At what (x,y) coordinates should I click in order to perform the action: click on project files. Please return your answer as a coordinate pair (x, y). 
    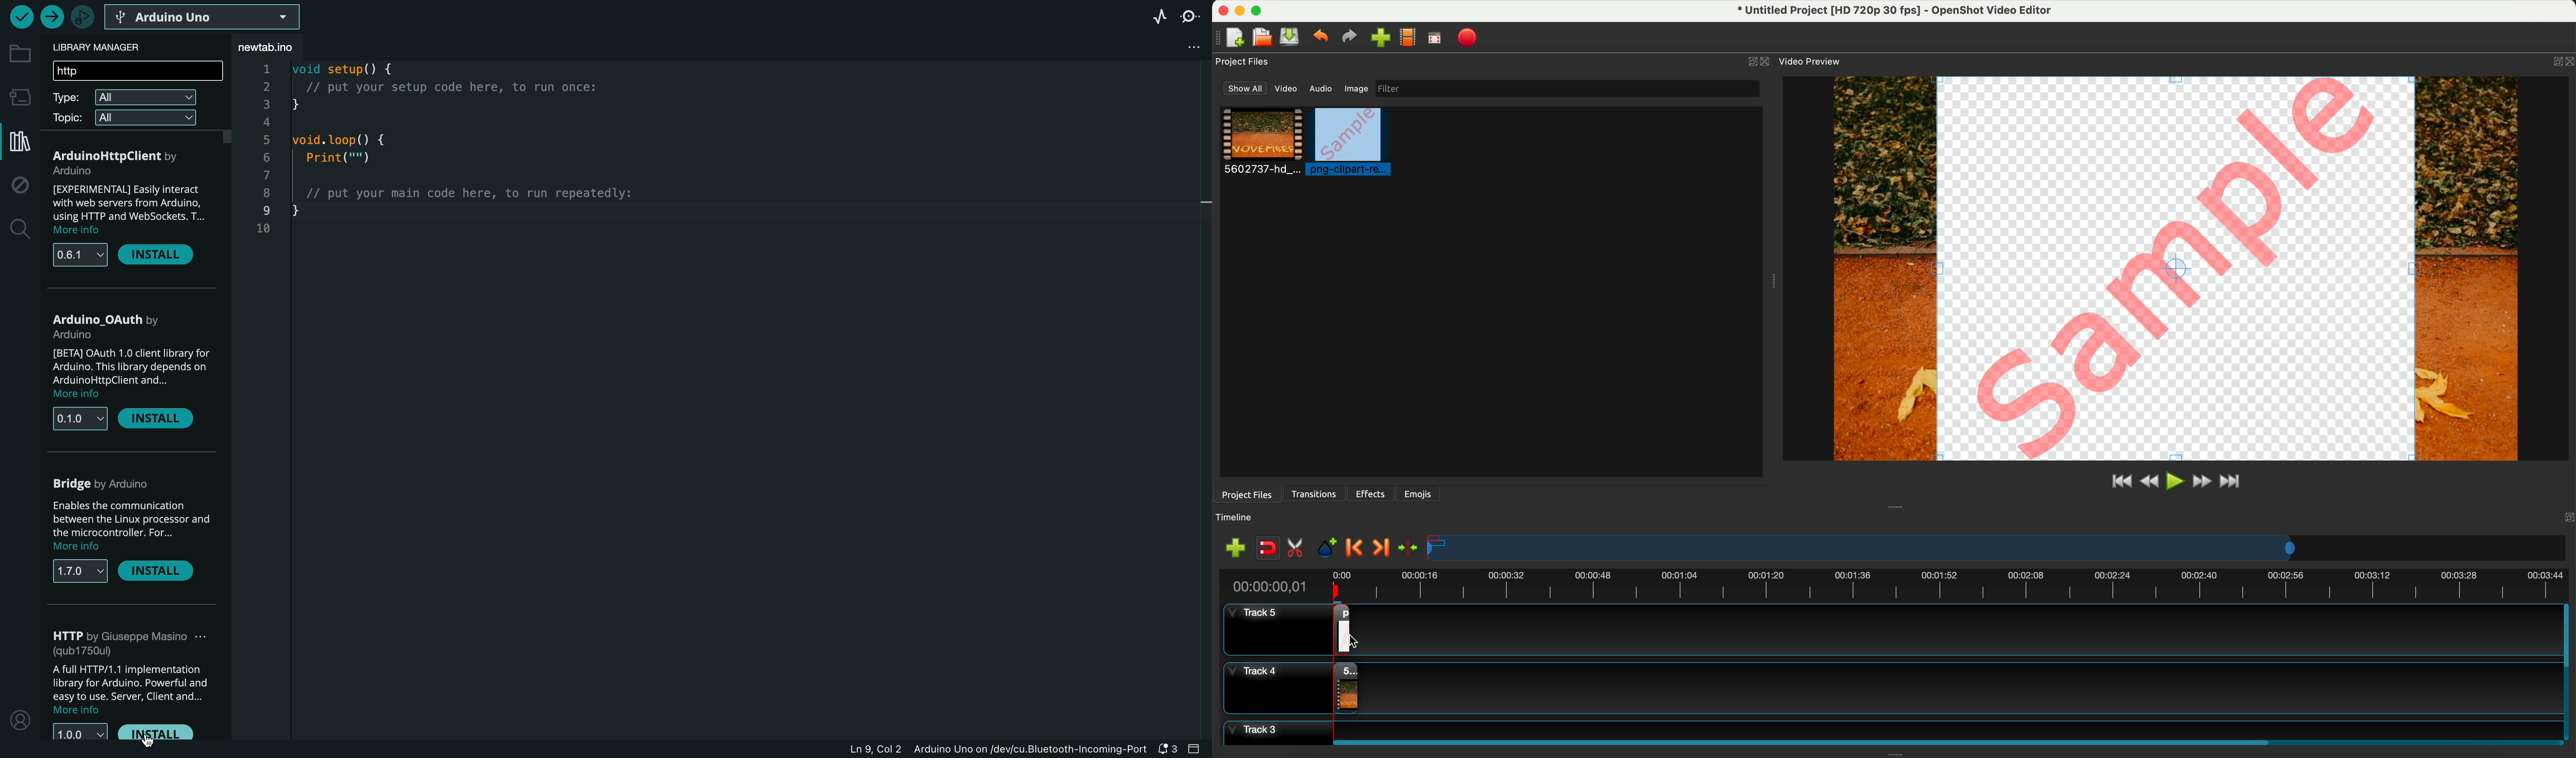
    Looking at the image, I should click on (1245, 494).